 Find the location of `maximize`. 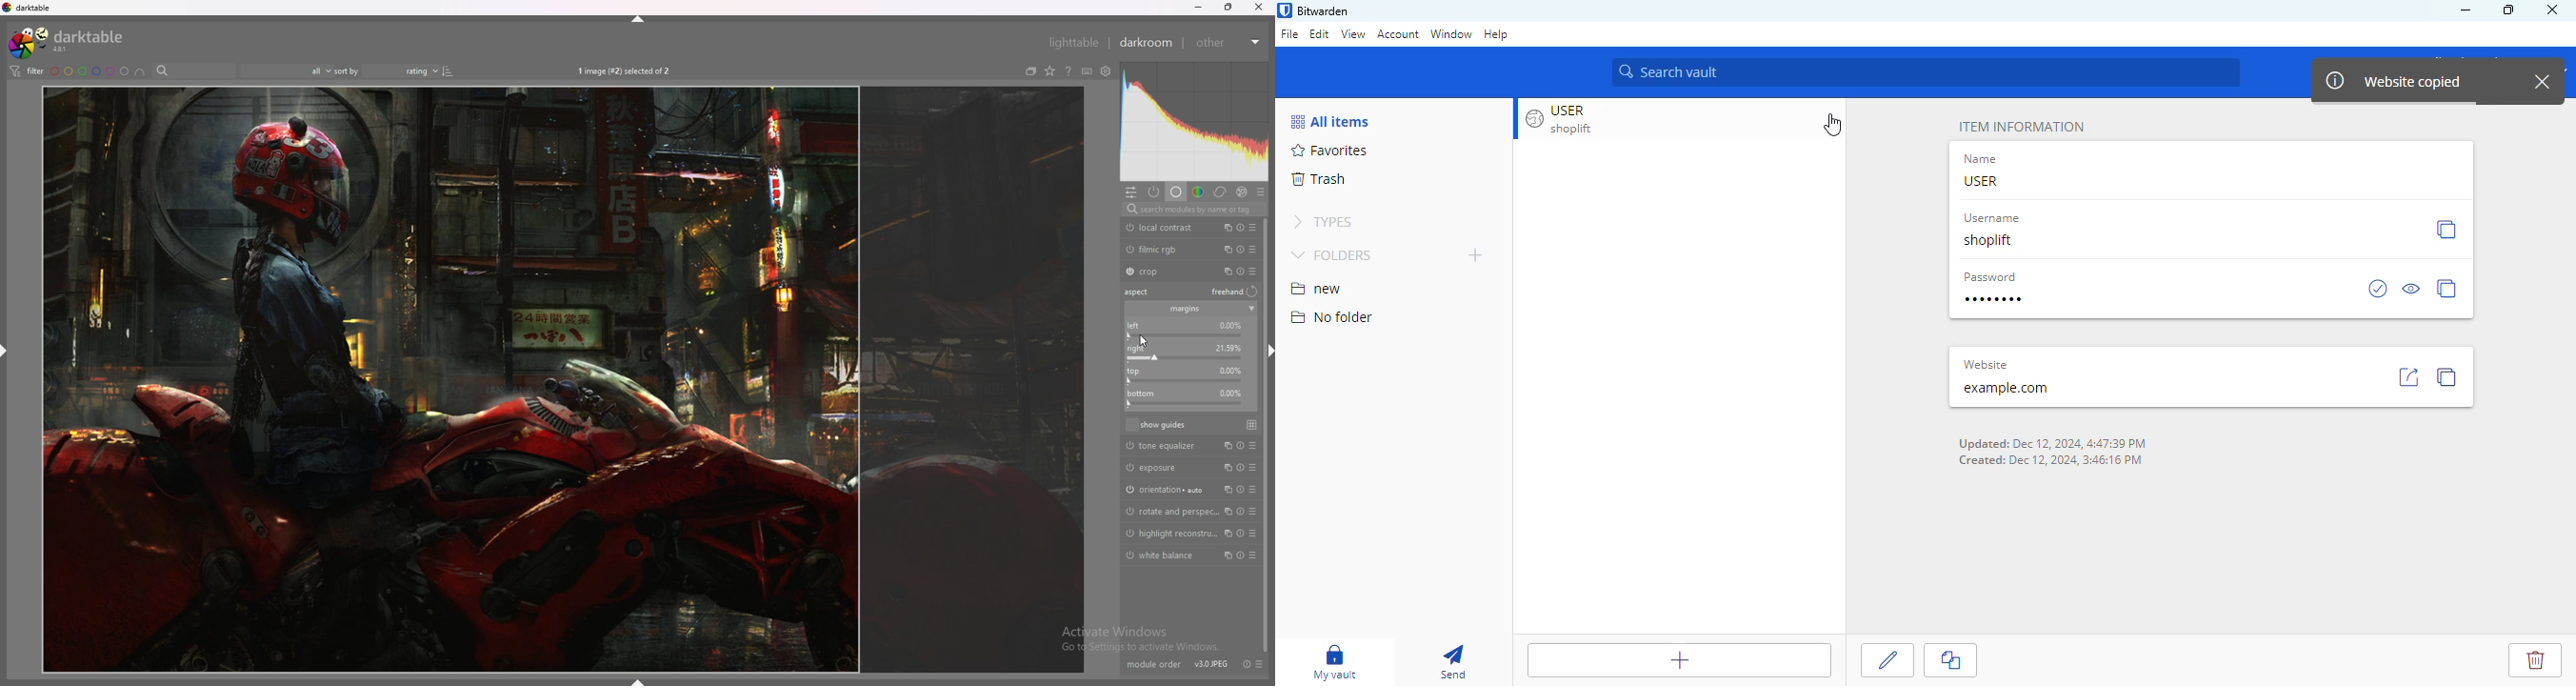

maximize is located at coordinates (2509, 10).